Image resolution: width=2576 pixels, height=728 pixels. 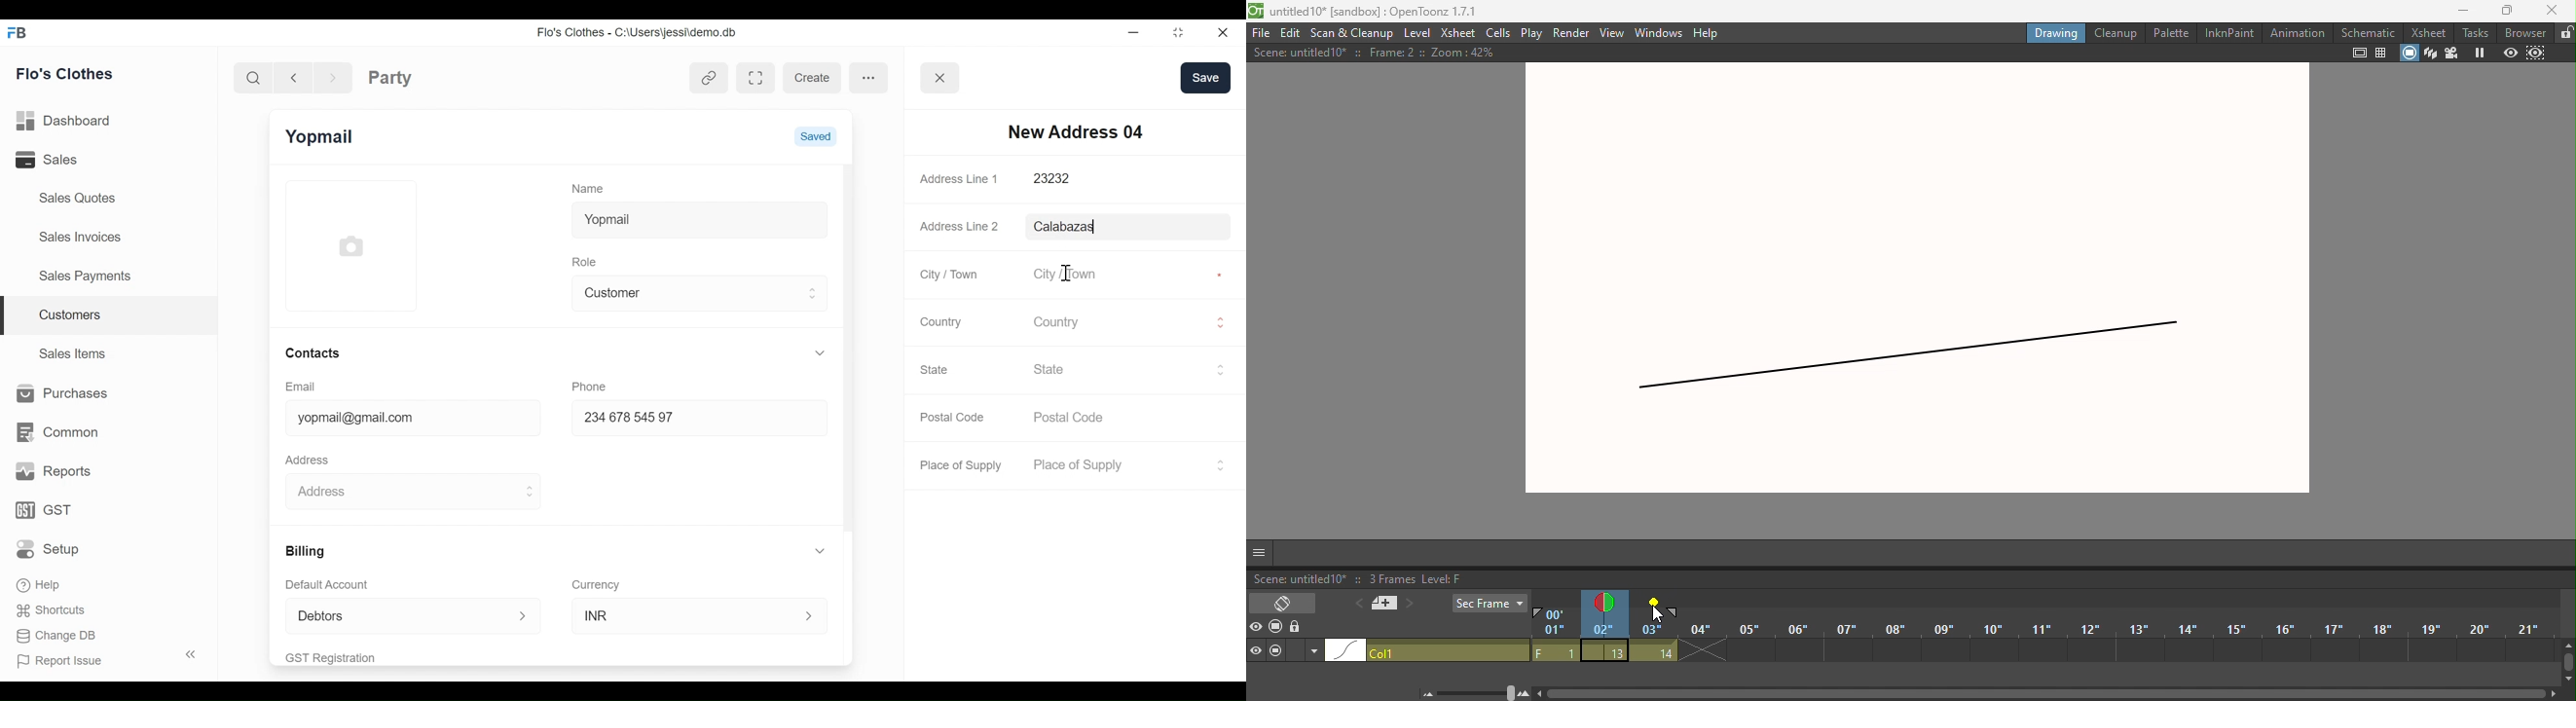 What do you see at coordinates (822, 551) in the screenshot?
I see `Expand` at bounding box center [822, 551].